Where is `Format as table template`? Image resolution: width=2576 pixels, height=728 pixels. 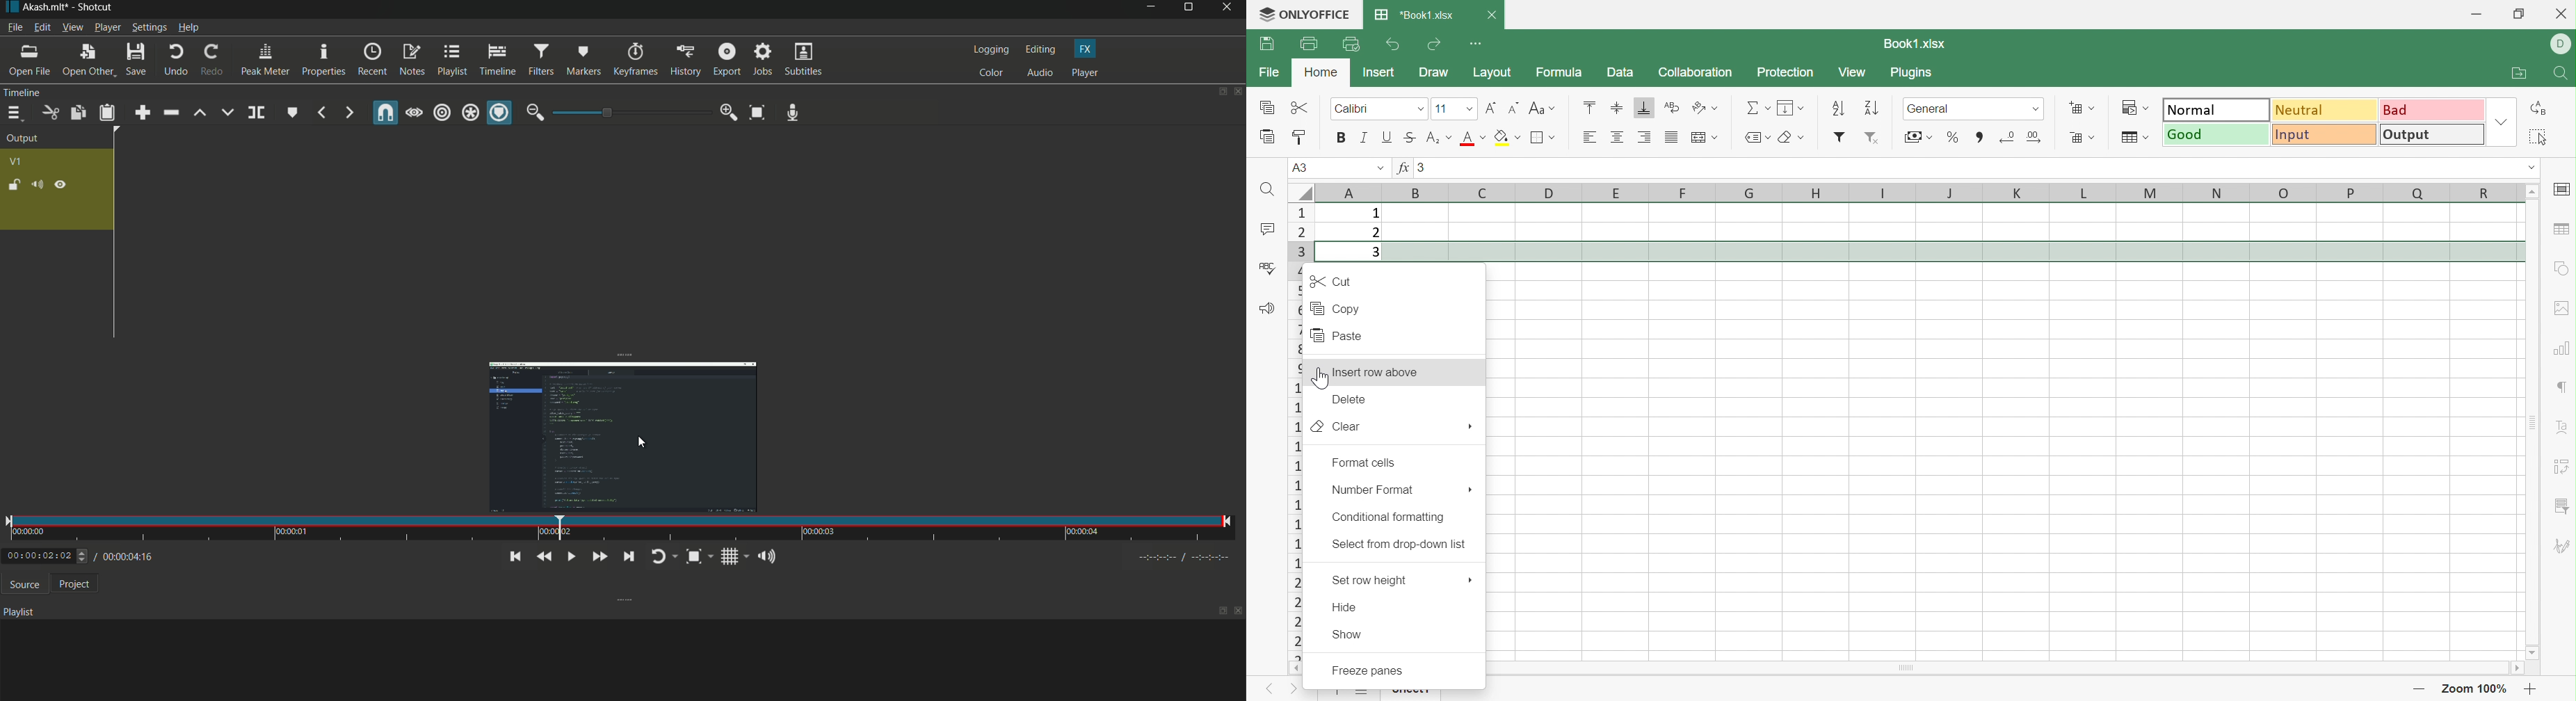 Format as table template is located at coordinates (2128, 135).